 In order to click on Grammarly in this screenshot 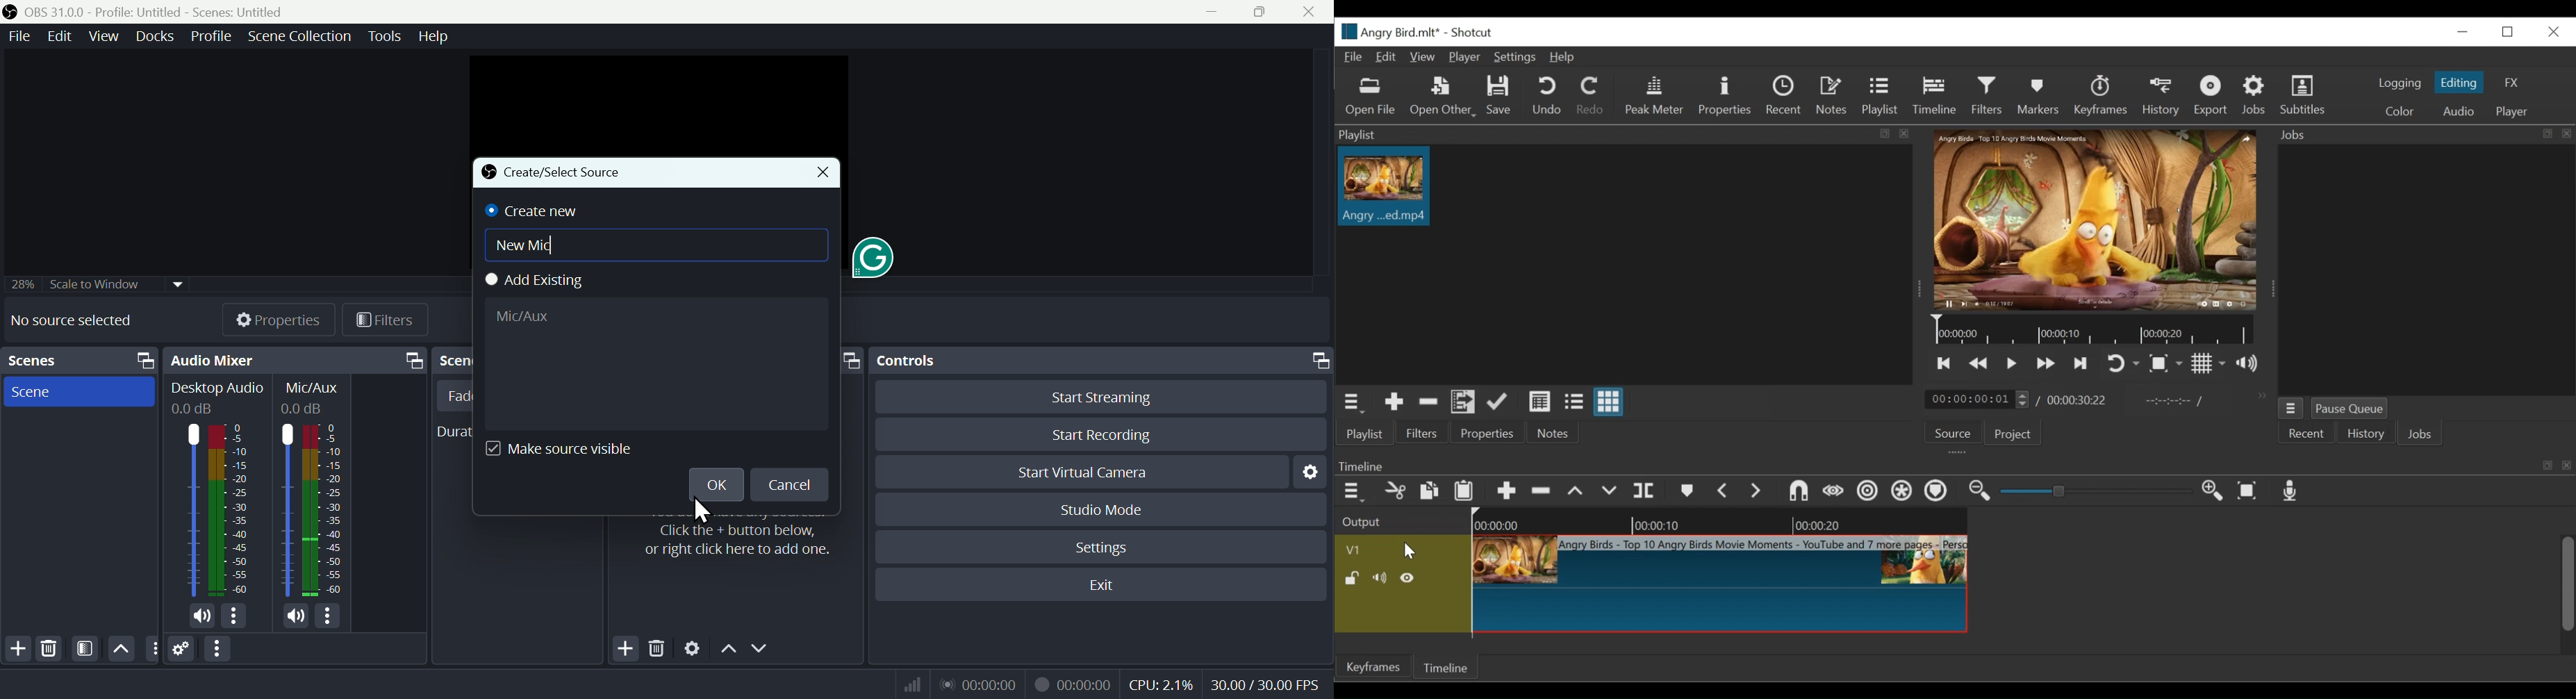, I will do `click(875, 254)`.